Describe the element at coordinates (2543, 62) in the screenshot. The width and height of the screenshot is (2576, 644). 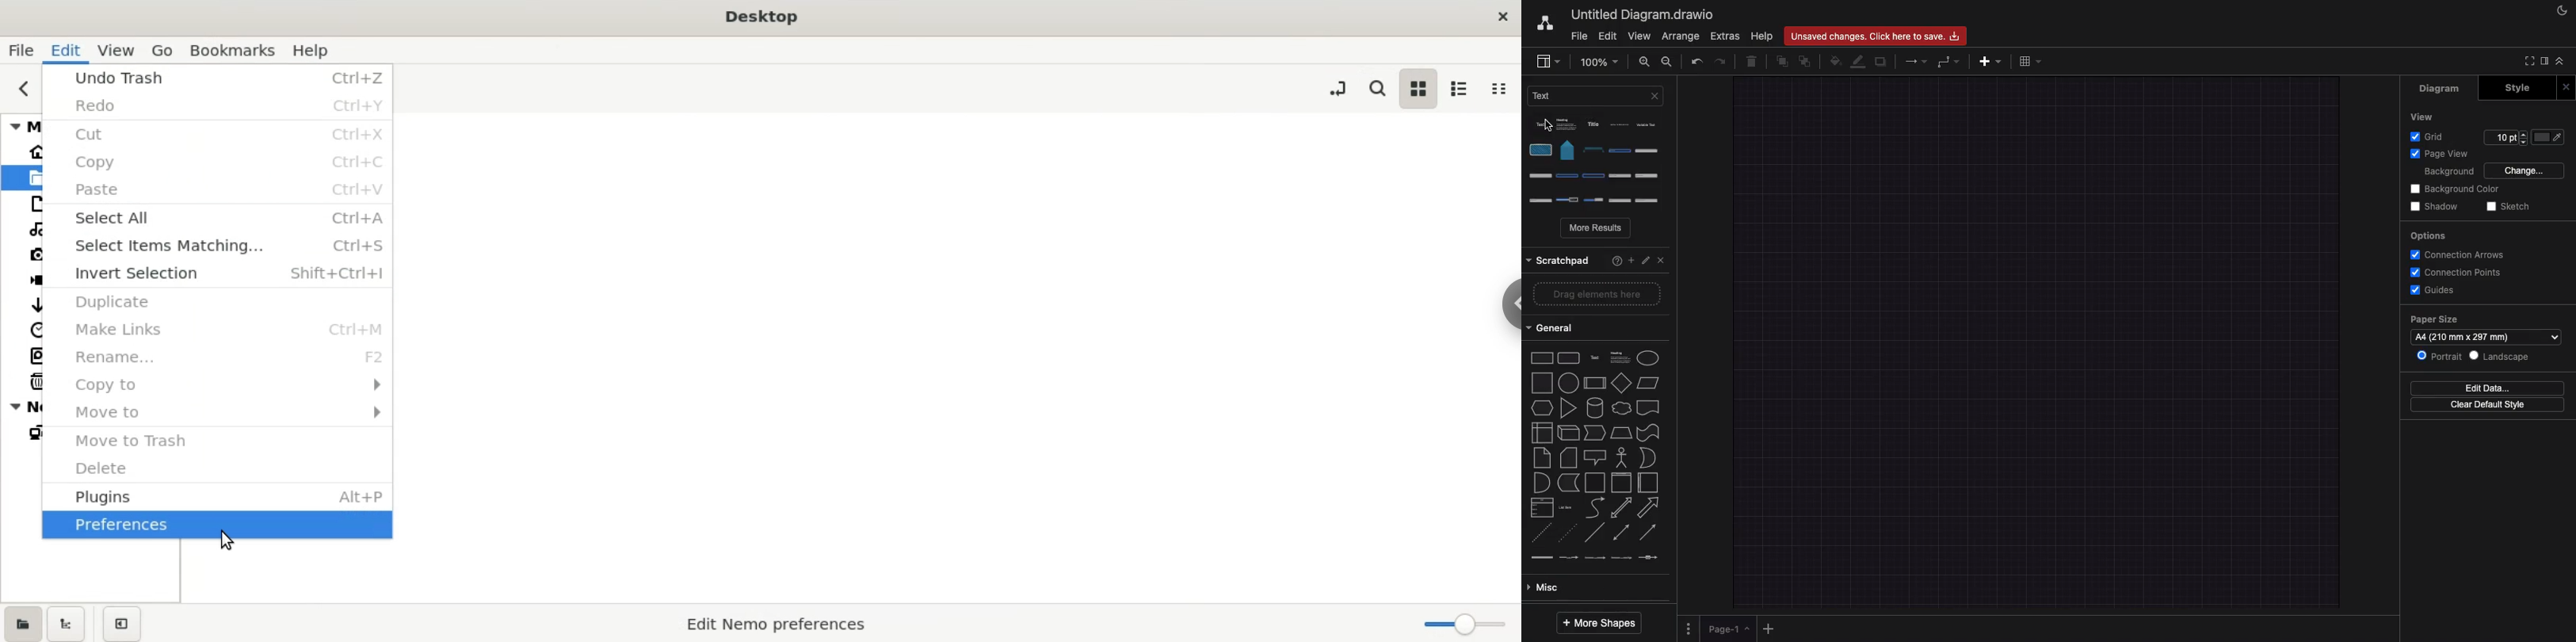
I see `Sidebar` at that location.